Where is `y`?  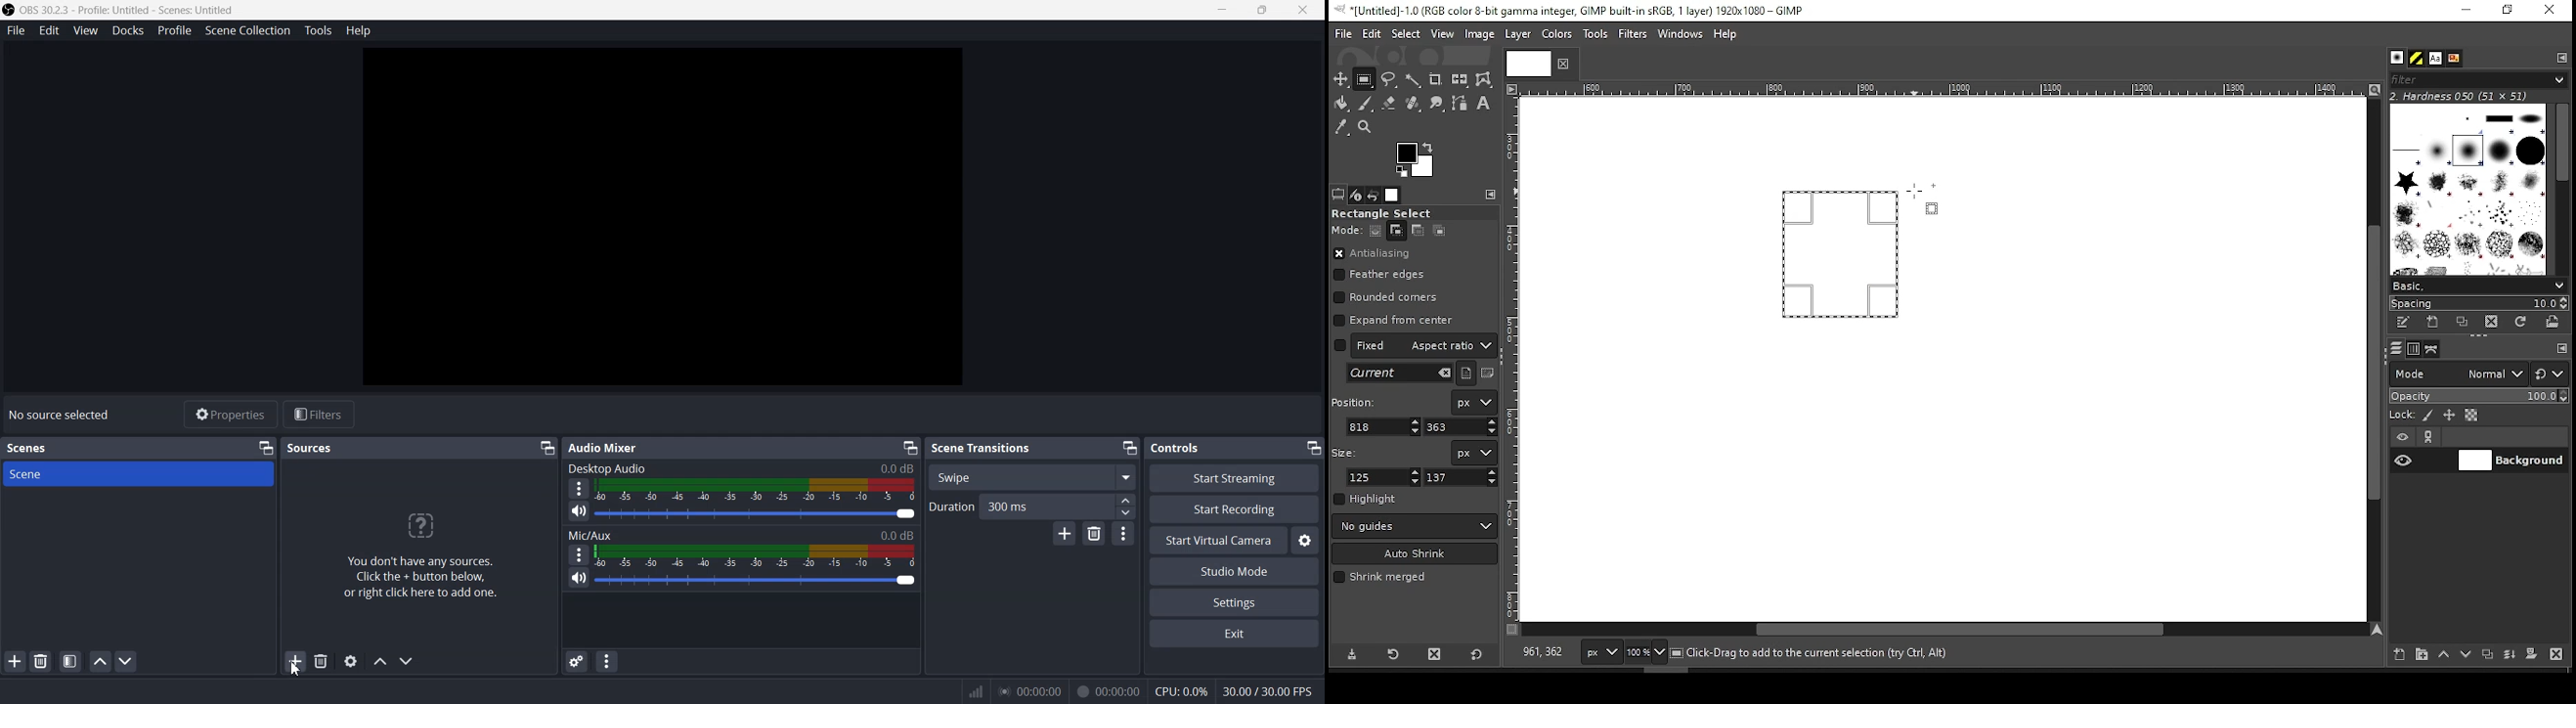 y is located at coordinates (1459, 427).